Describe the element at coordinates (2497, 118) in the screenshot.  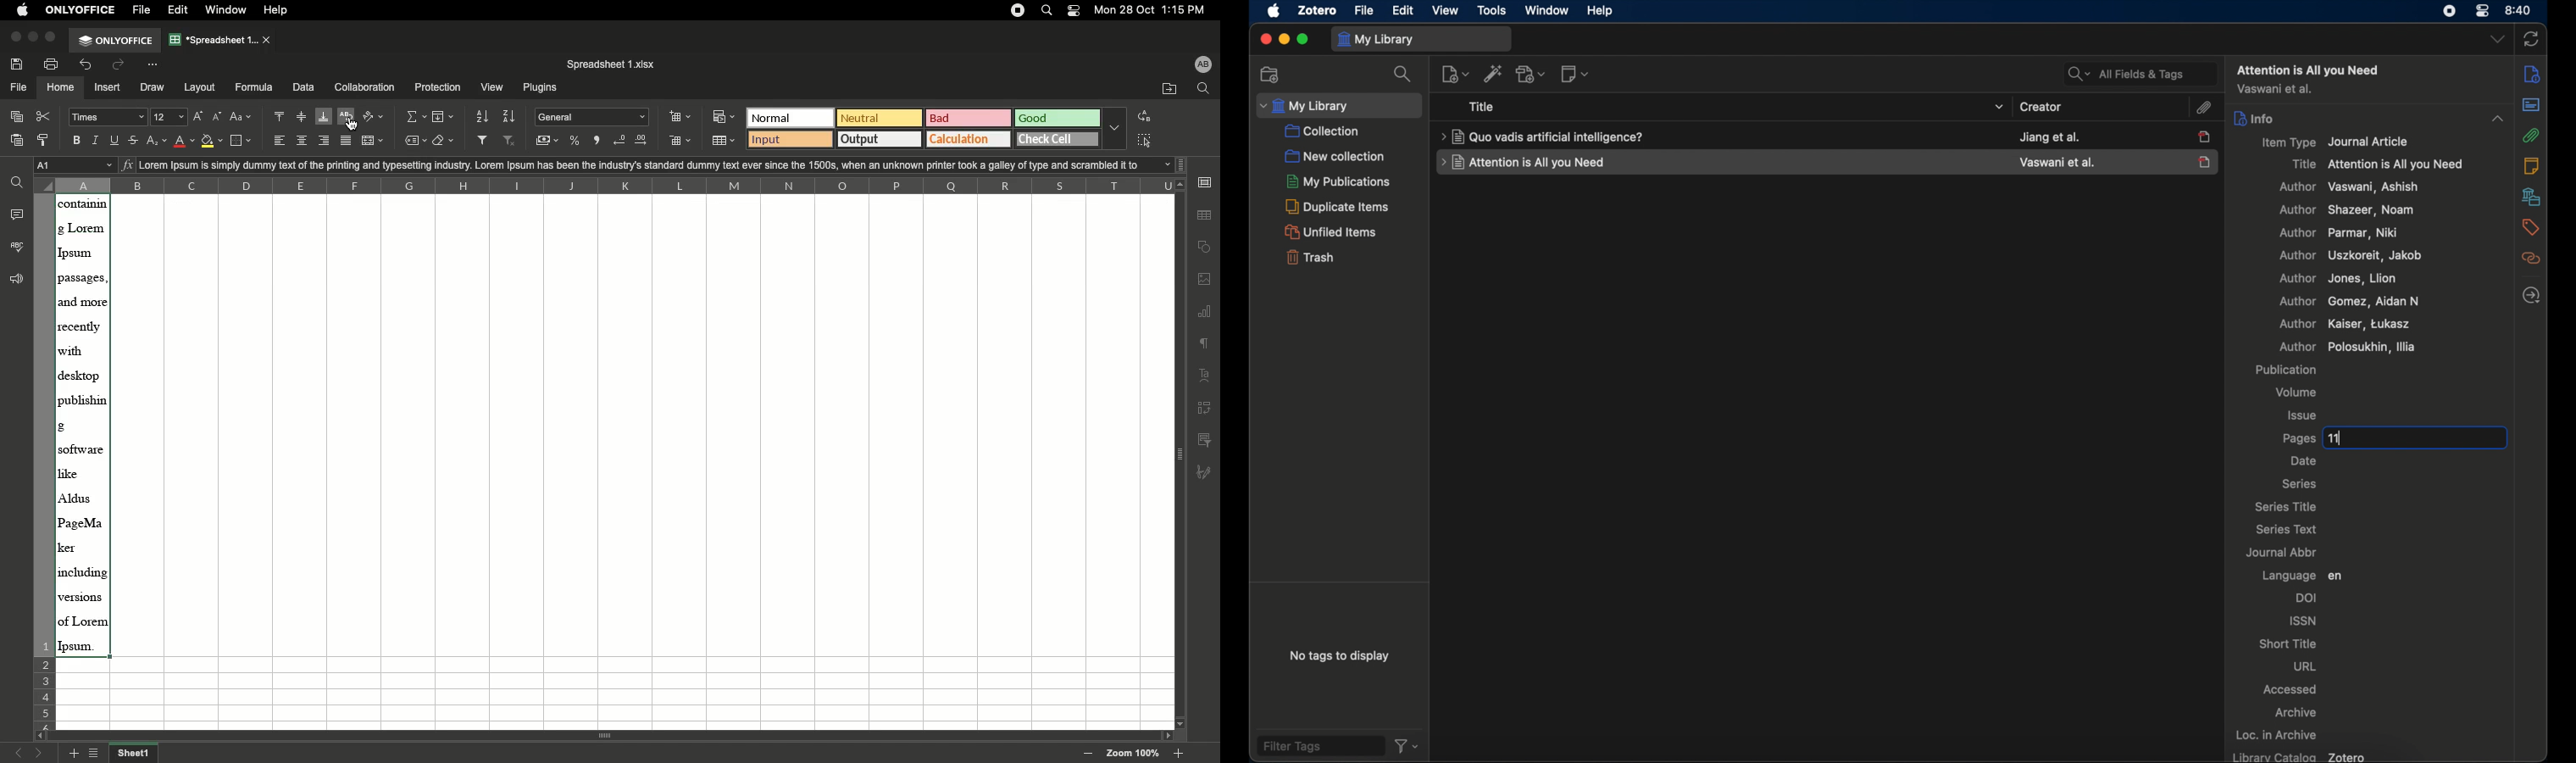
I see `dropdown menu opened` at that location.